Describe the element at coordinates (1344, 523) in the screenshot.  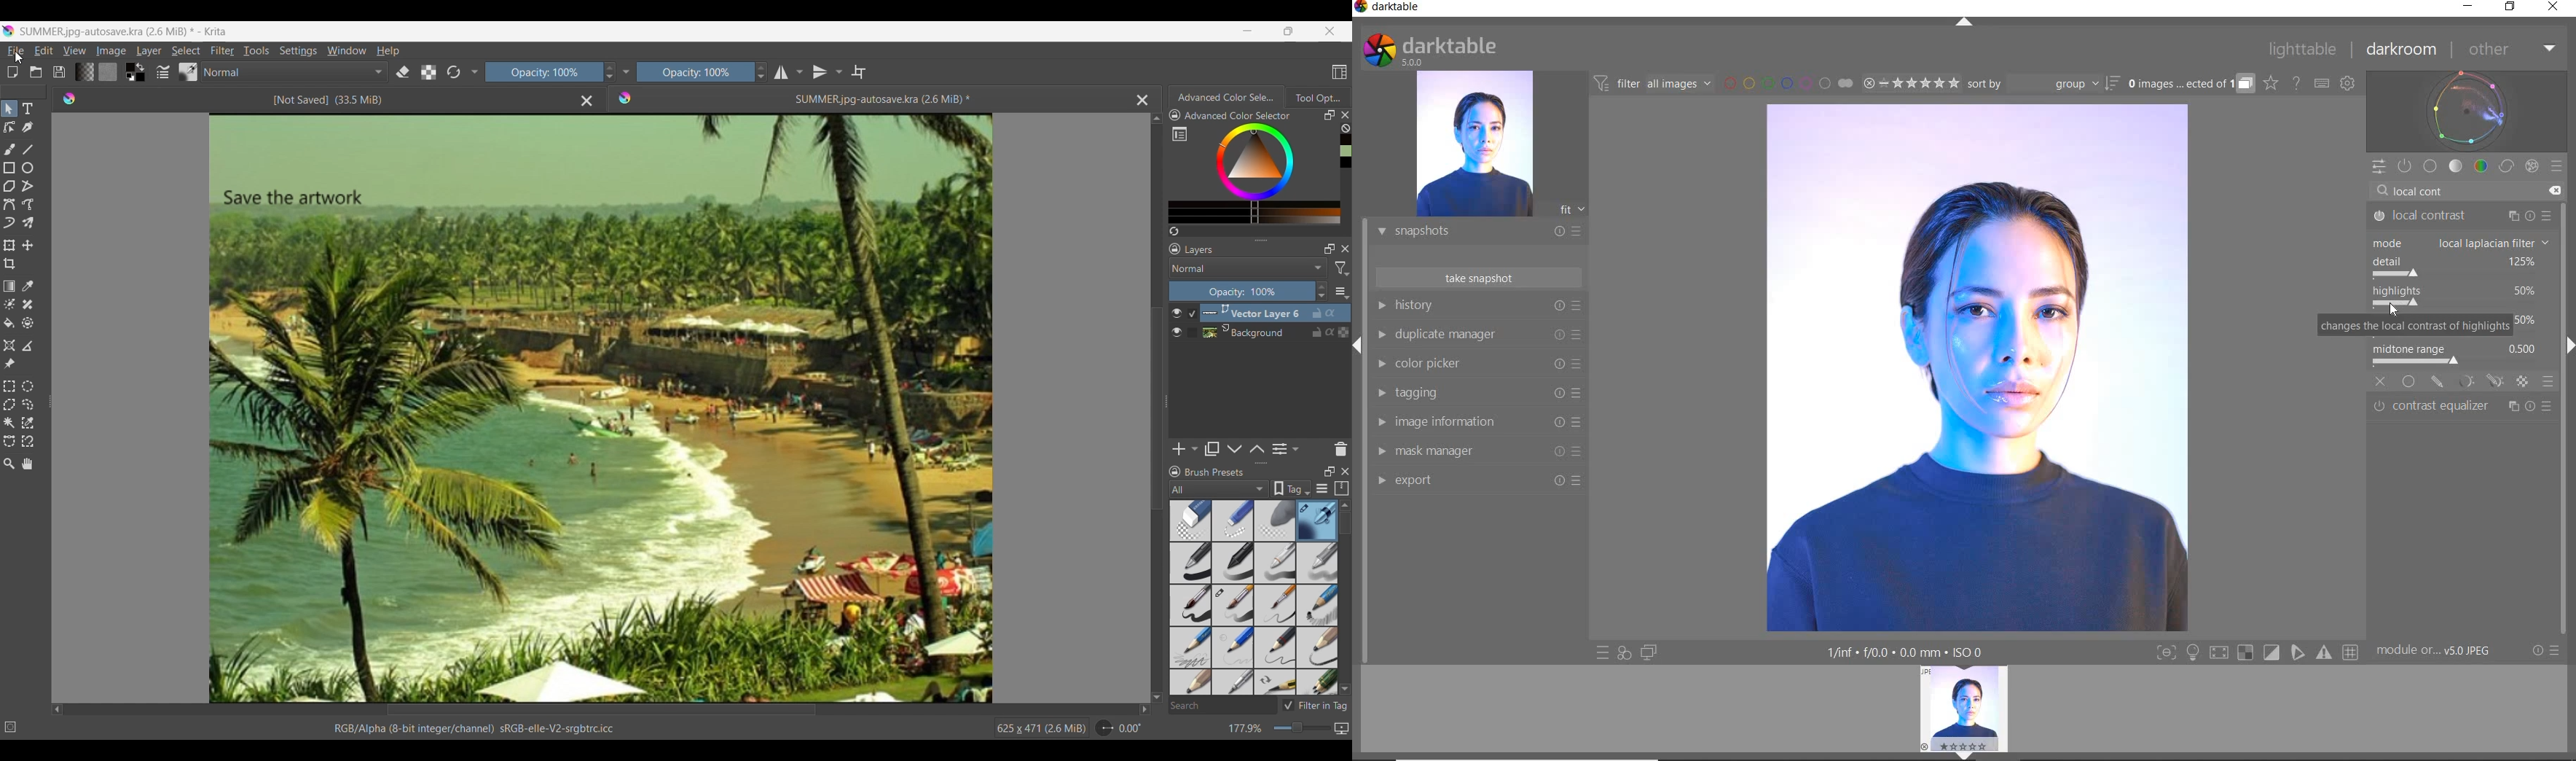
I see `Vertical slide bar` at that location.